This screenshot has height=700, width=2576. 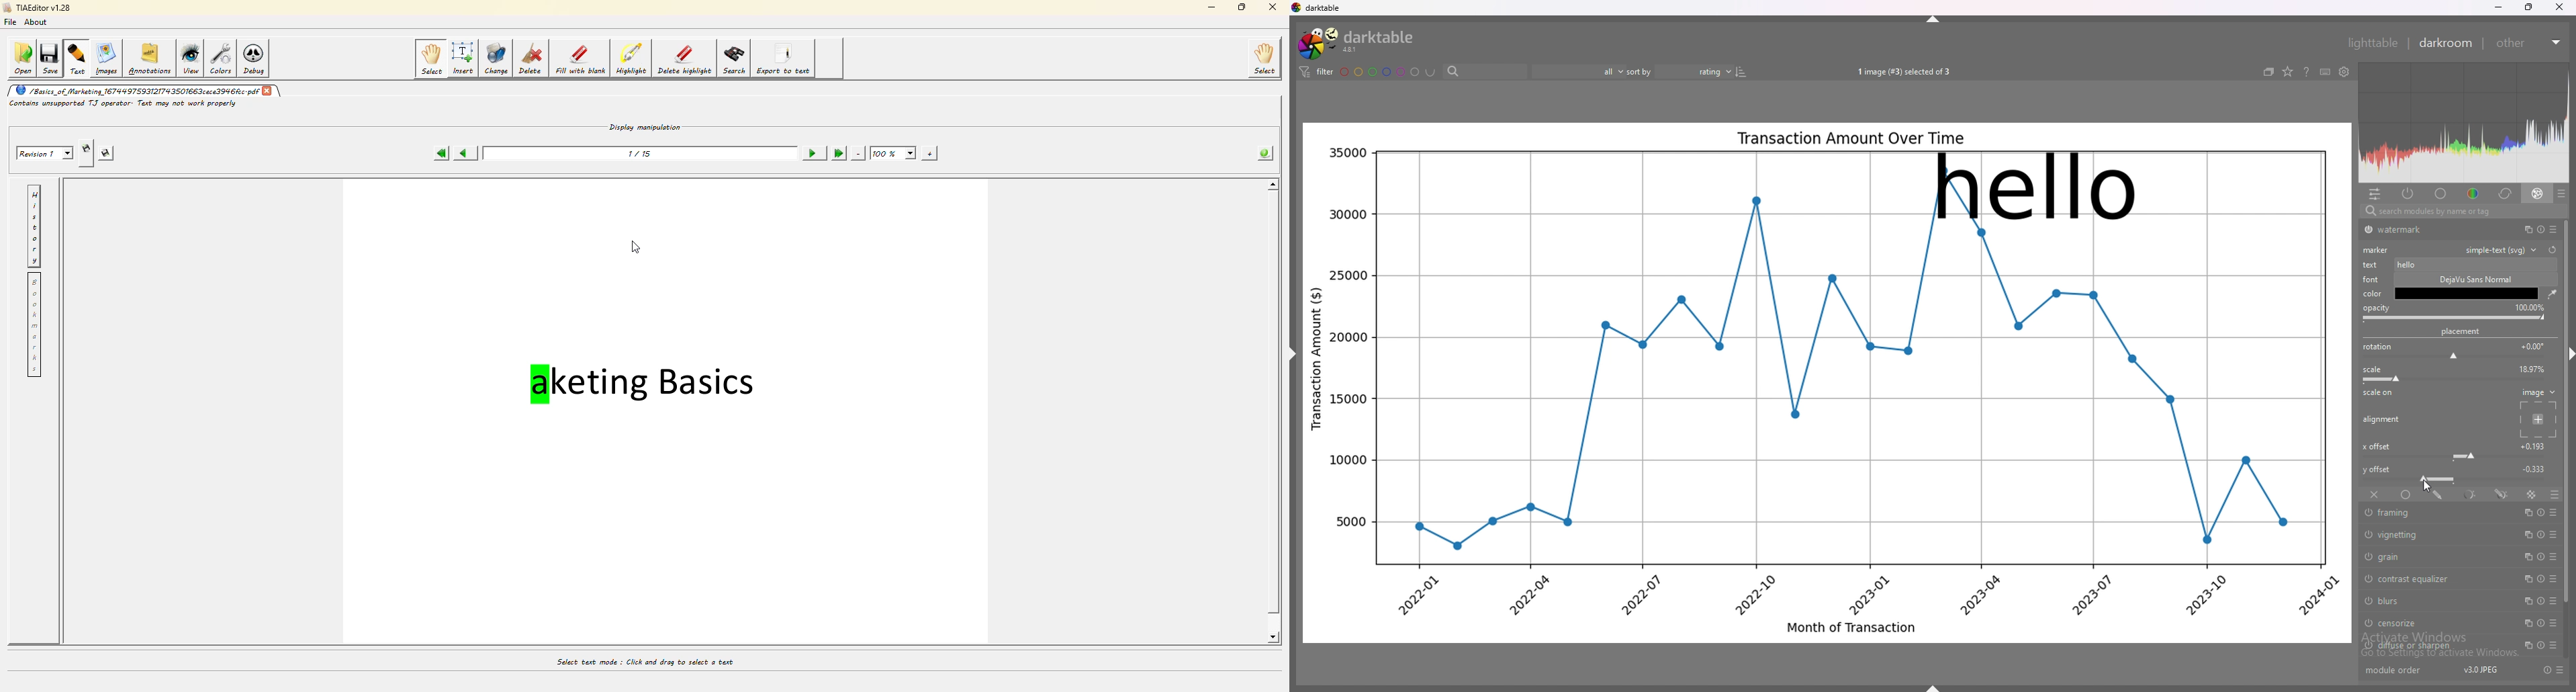 I want to click on reverse sort order, so click(x=1740, y=70).